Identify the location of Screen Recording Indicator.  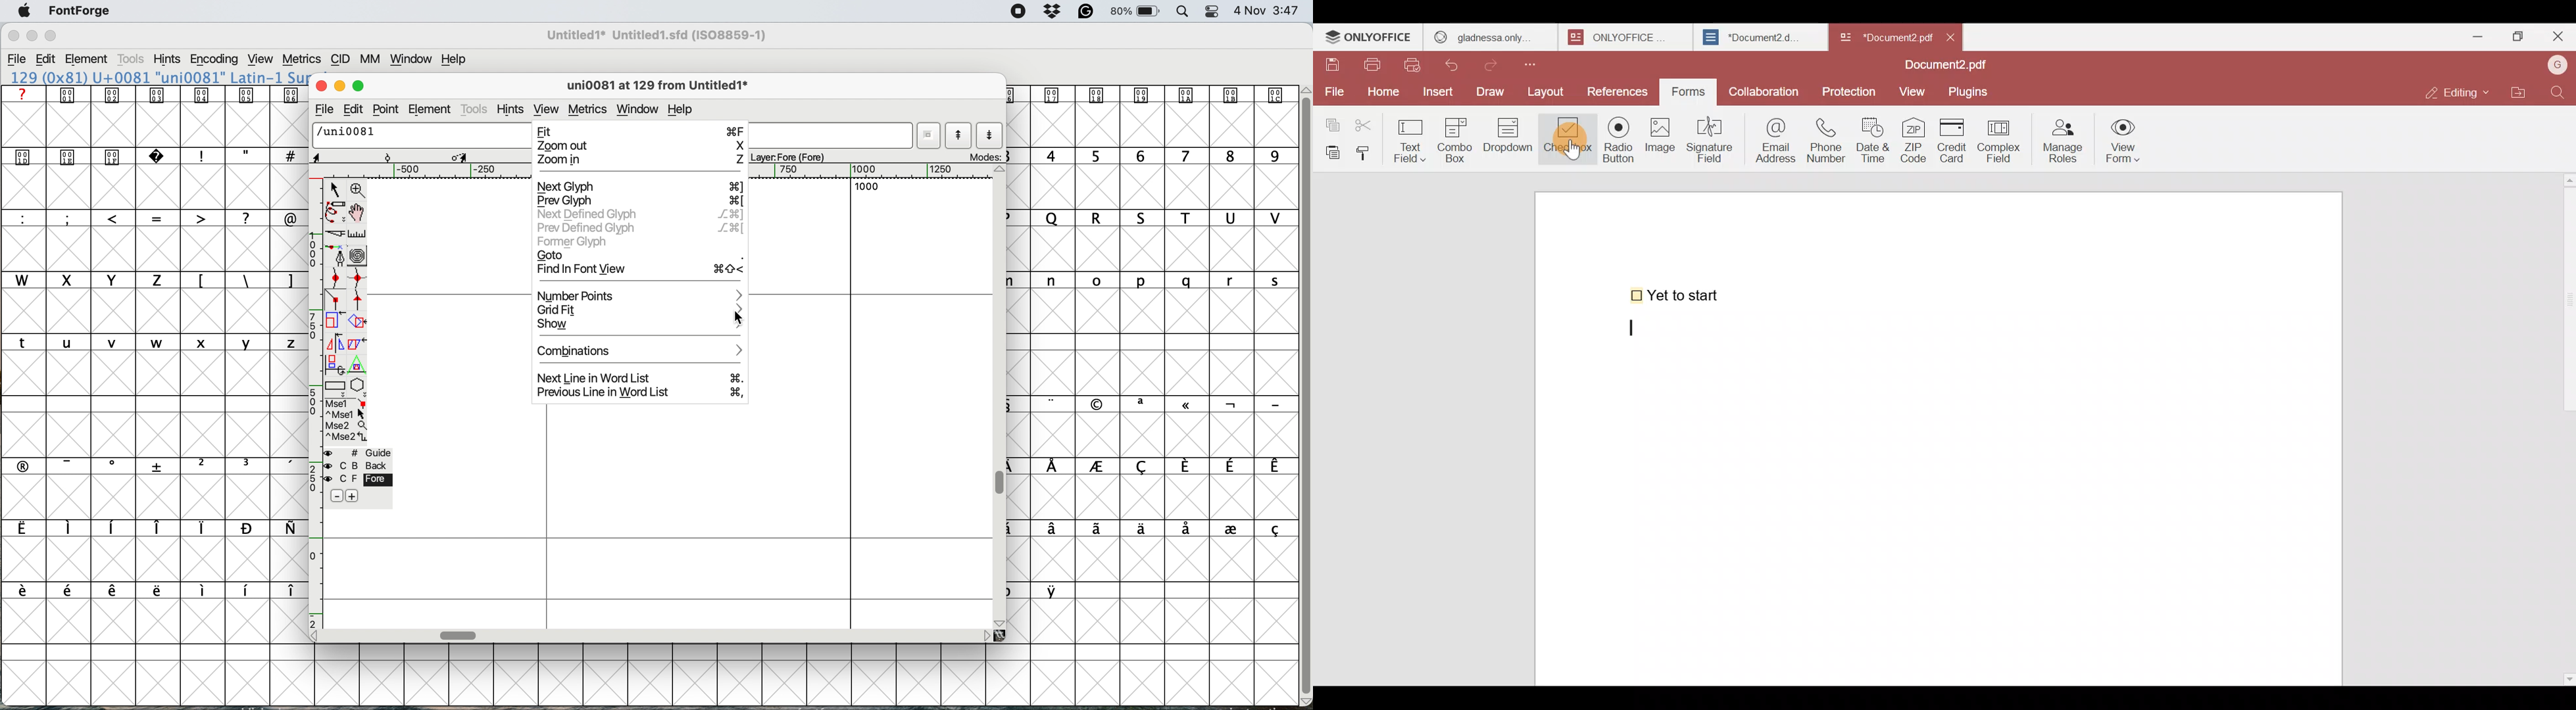
(1019, 11).